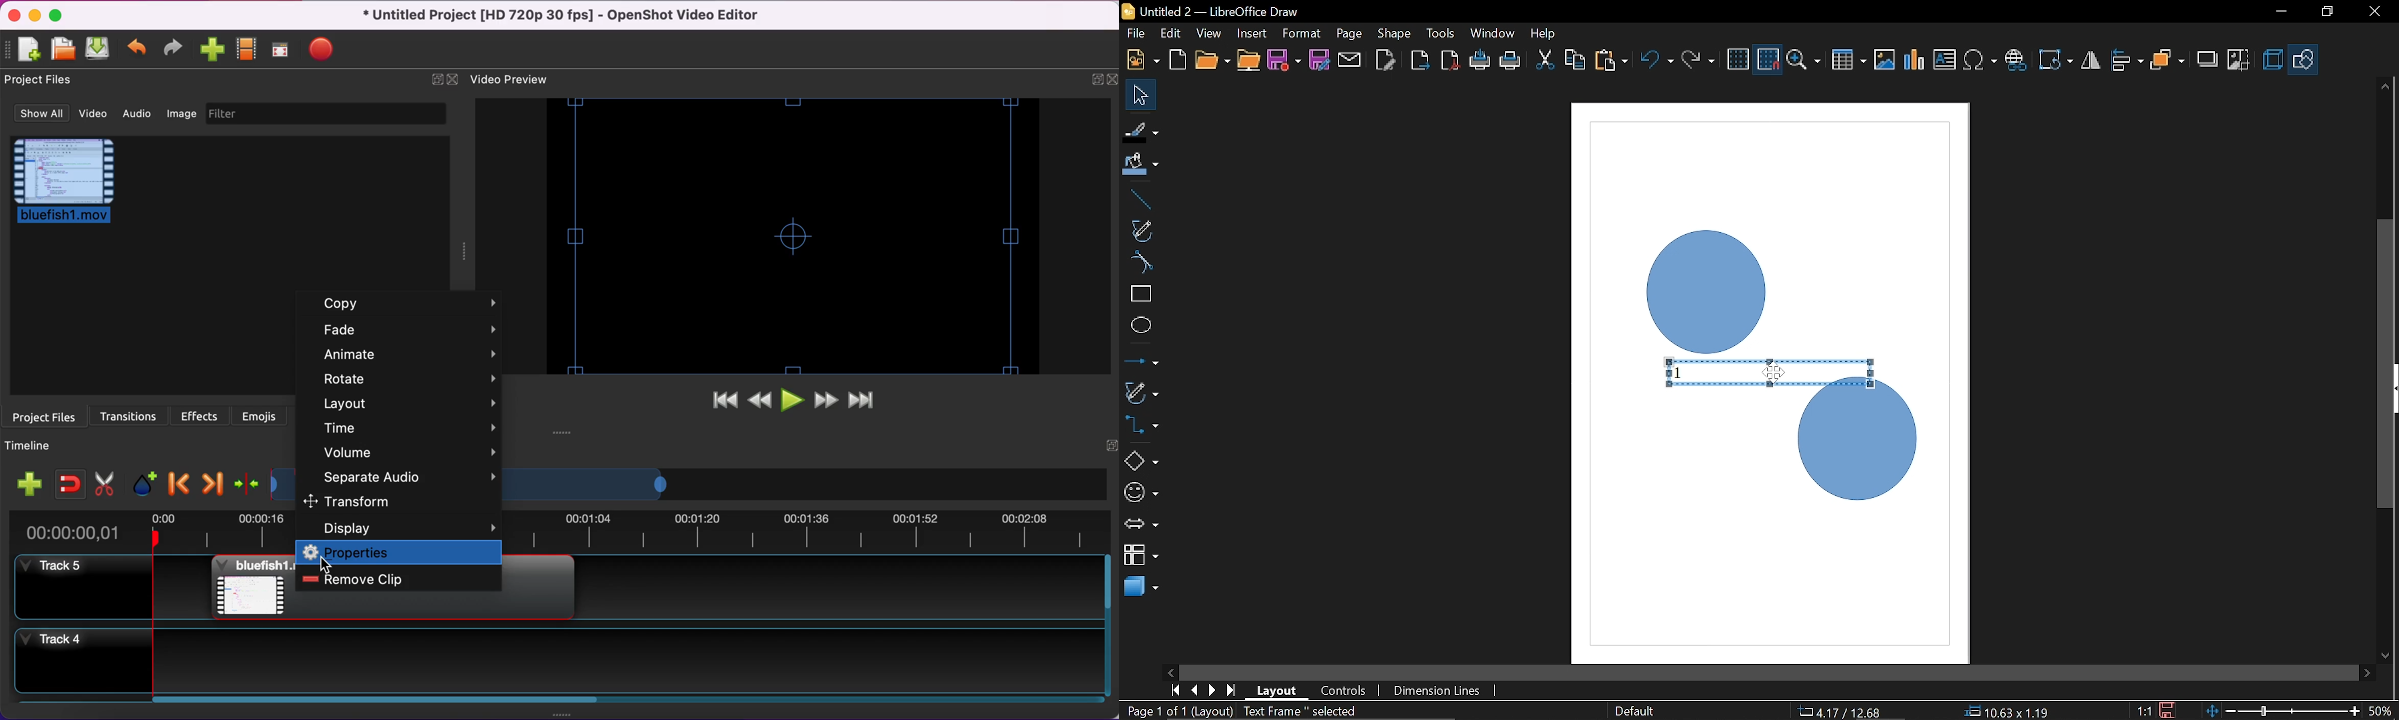 The width and height of the screenshot is (2408, 728). Describe the element at coordinates (2381, 710) in the screenshot. I see `Current zoom` at that location.